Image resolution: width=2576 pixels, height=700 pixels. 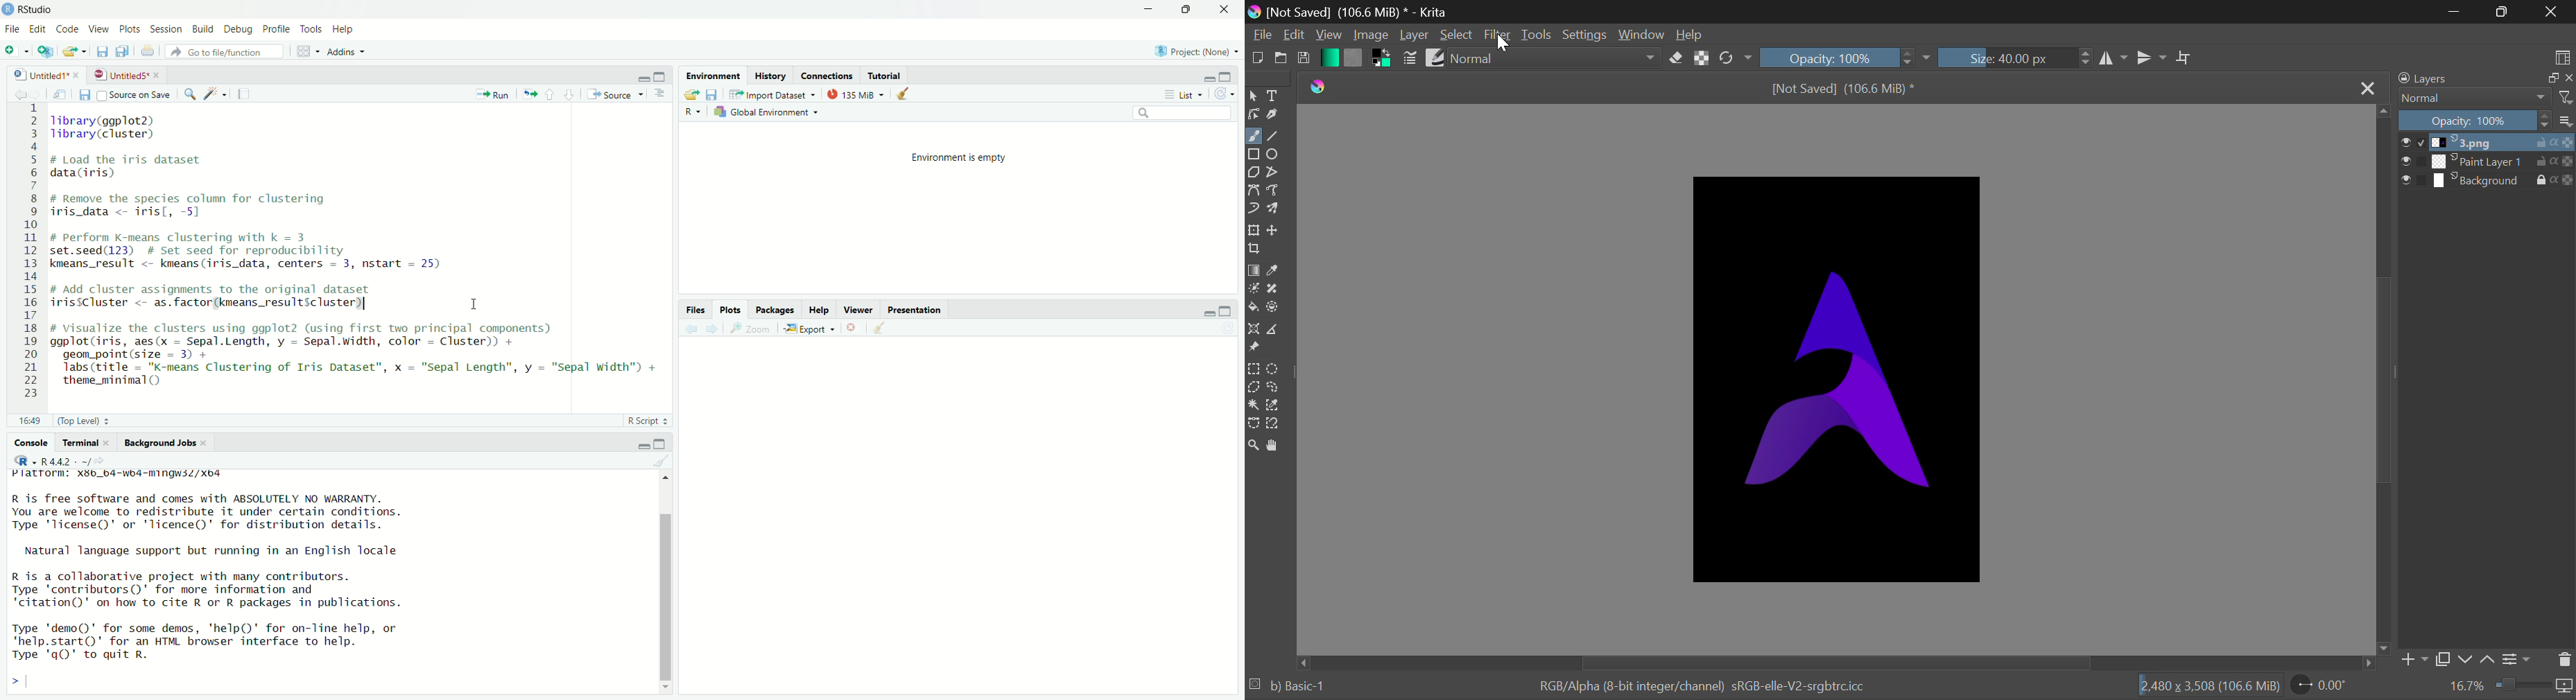 I want to click on clear console, so click(x=659, y=461).